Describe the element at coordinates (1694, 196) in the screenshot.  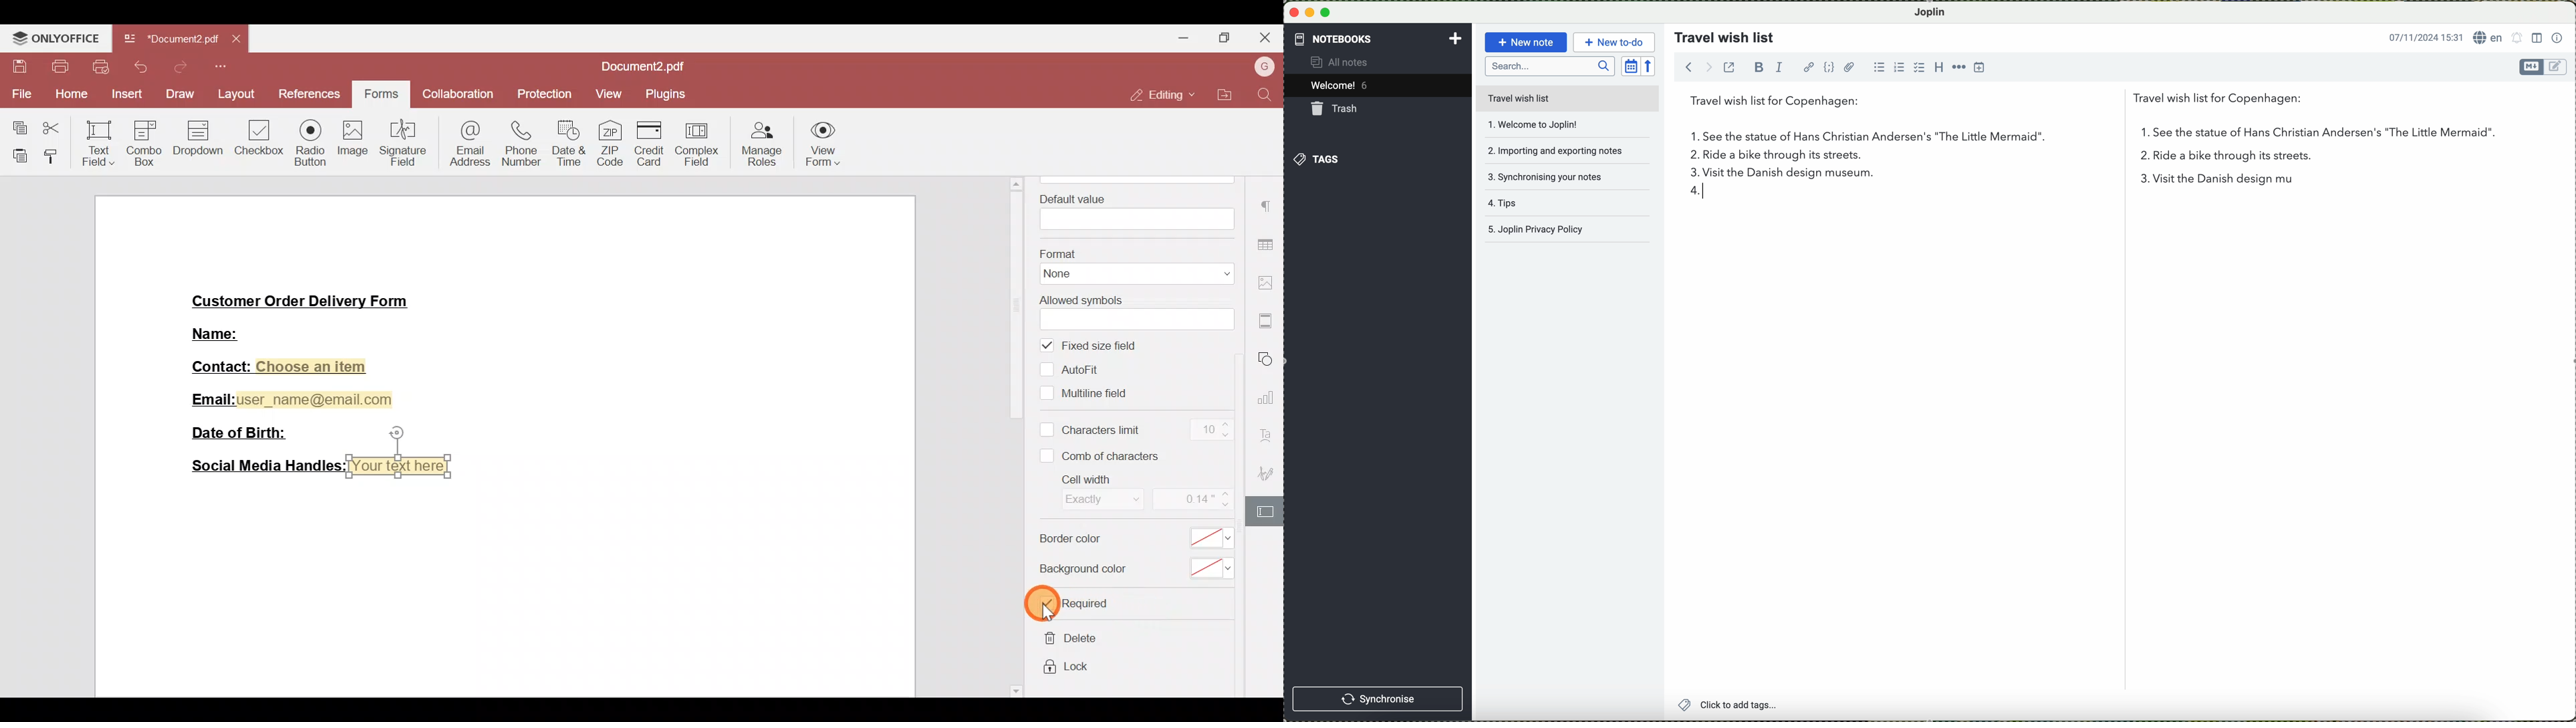
I see `4 in list` at that location.